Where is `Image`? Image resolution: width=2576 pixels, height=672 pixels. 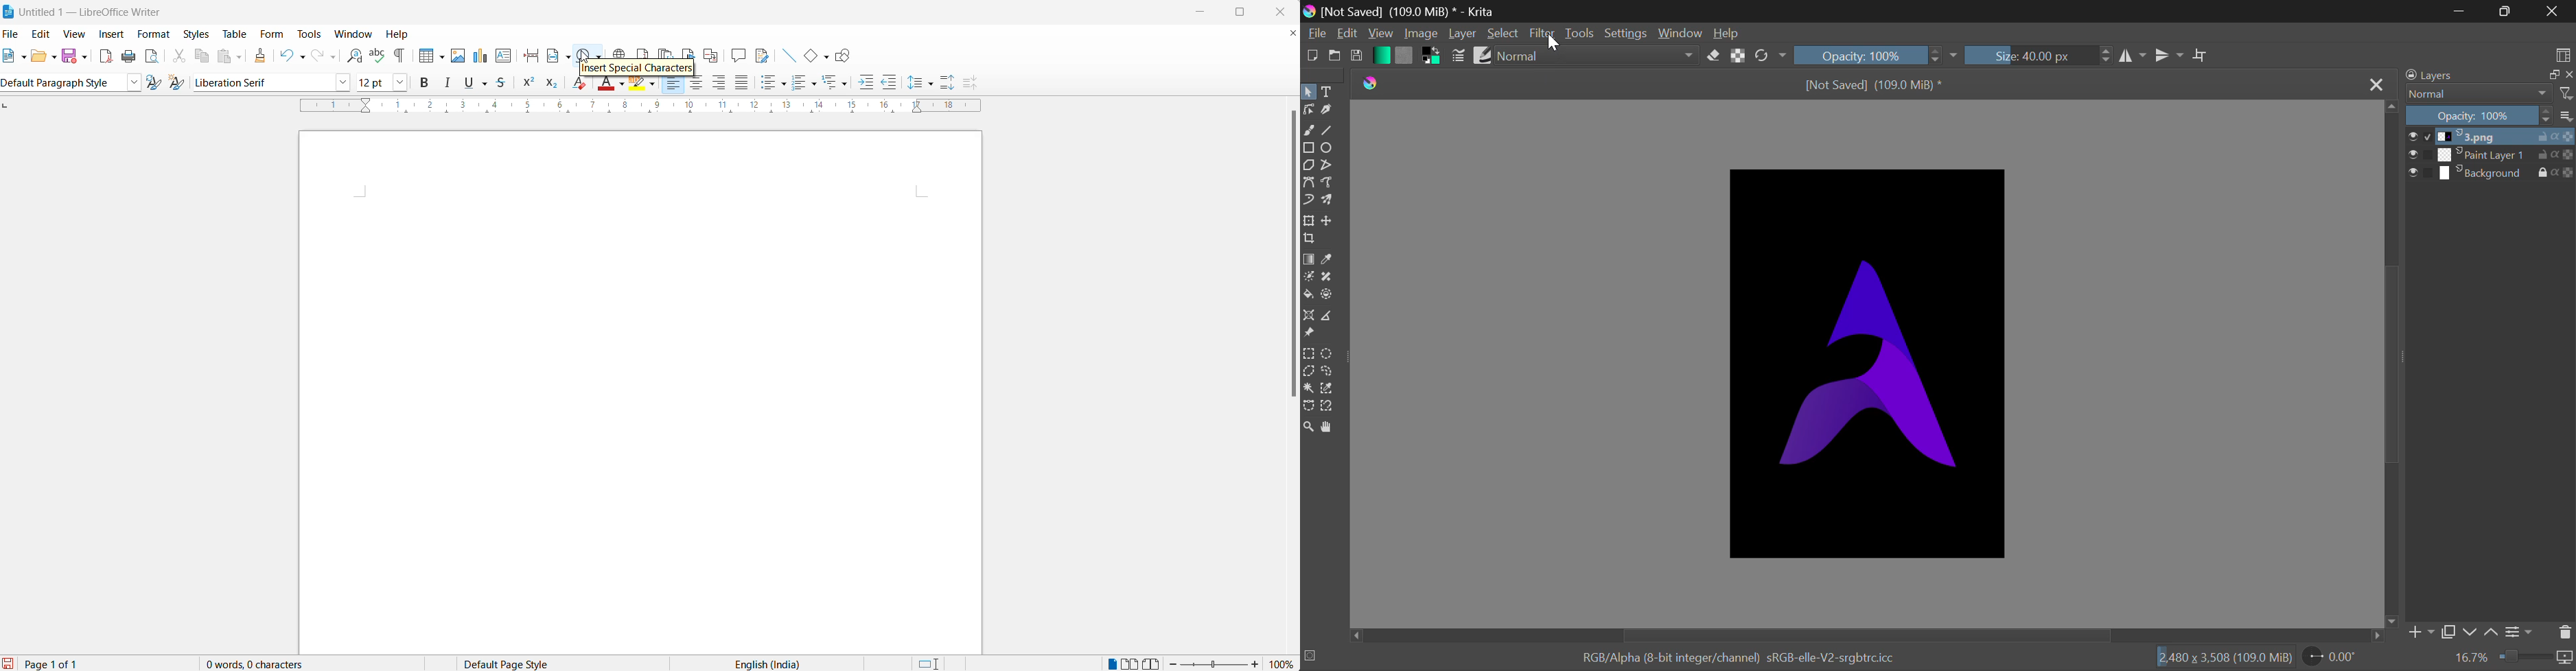 Image is located at coordinates (1420, 35).